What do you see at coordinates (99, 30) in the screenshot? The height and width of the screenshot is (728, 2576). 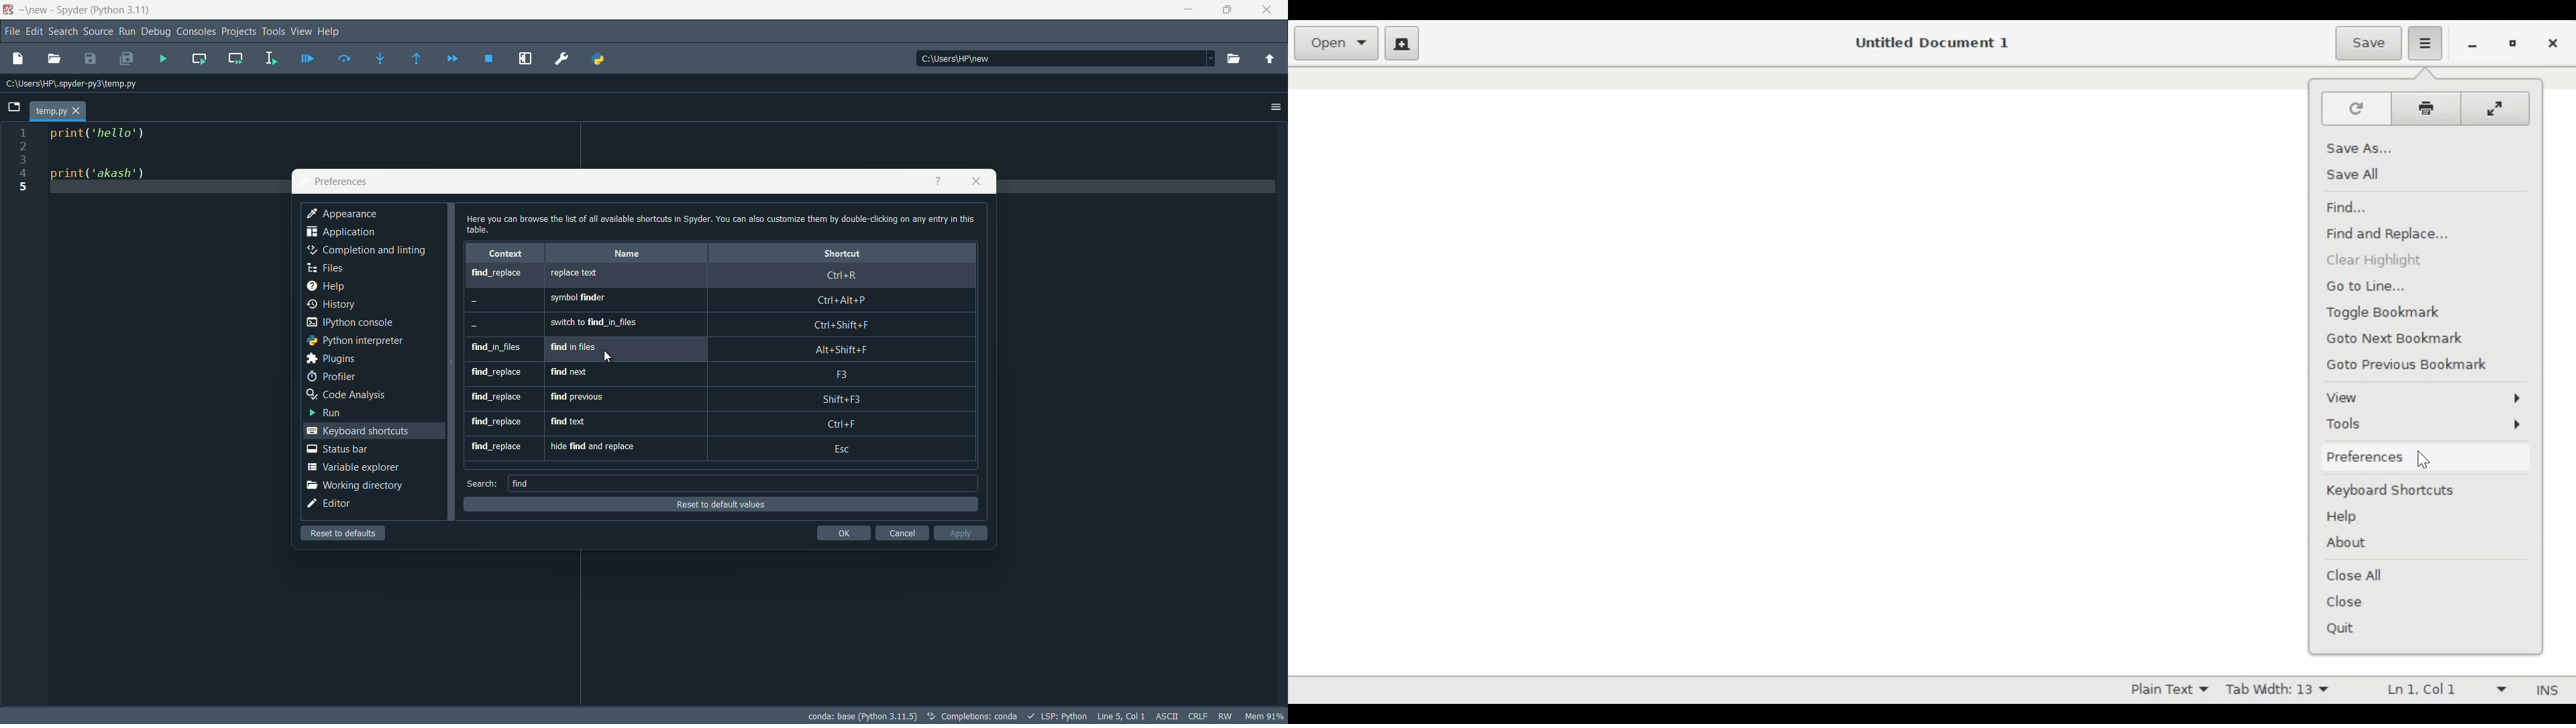 I see `Source menu` at bounding box center [99, 30].